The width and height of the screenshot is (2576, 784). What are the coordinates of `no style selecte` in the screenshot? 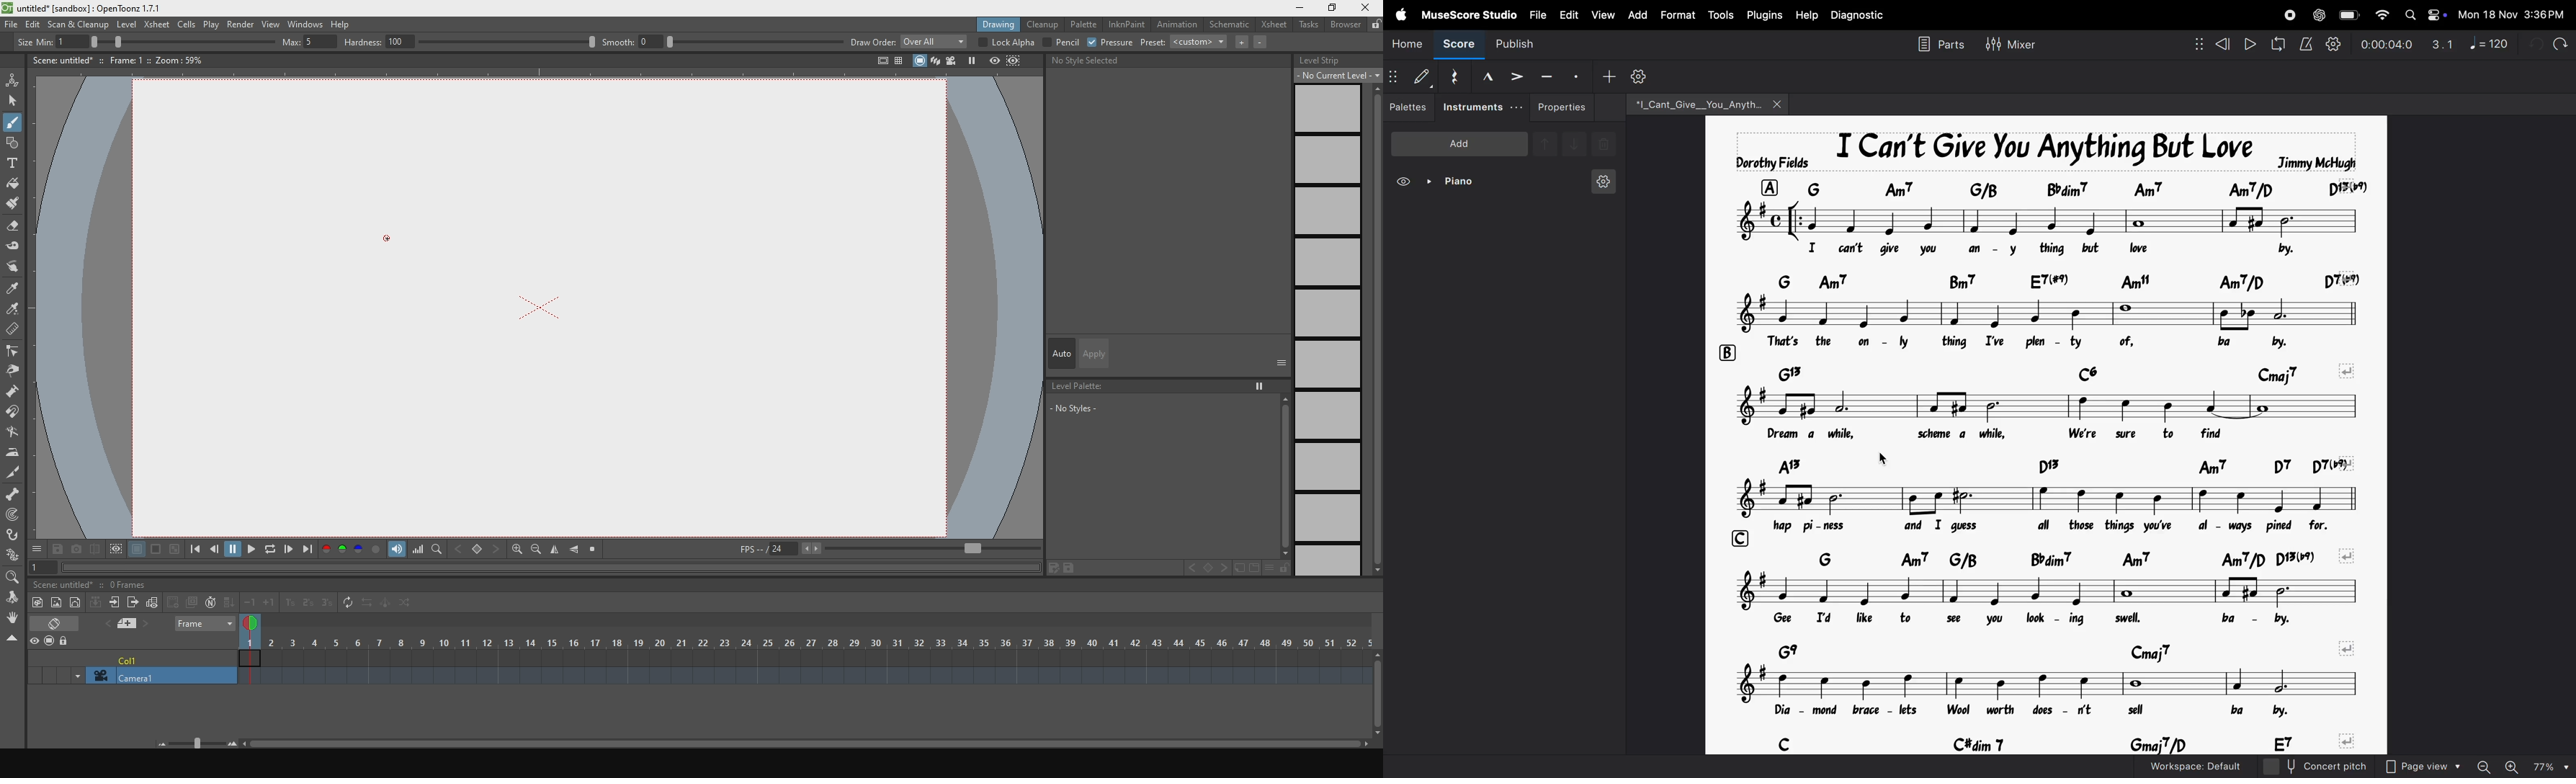 It's located at (1101, 62).